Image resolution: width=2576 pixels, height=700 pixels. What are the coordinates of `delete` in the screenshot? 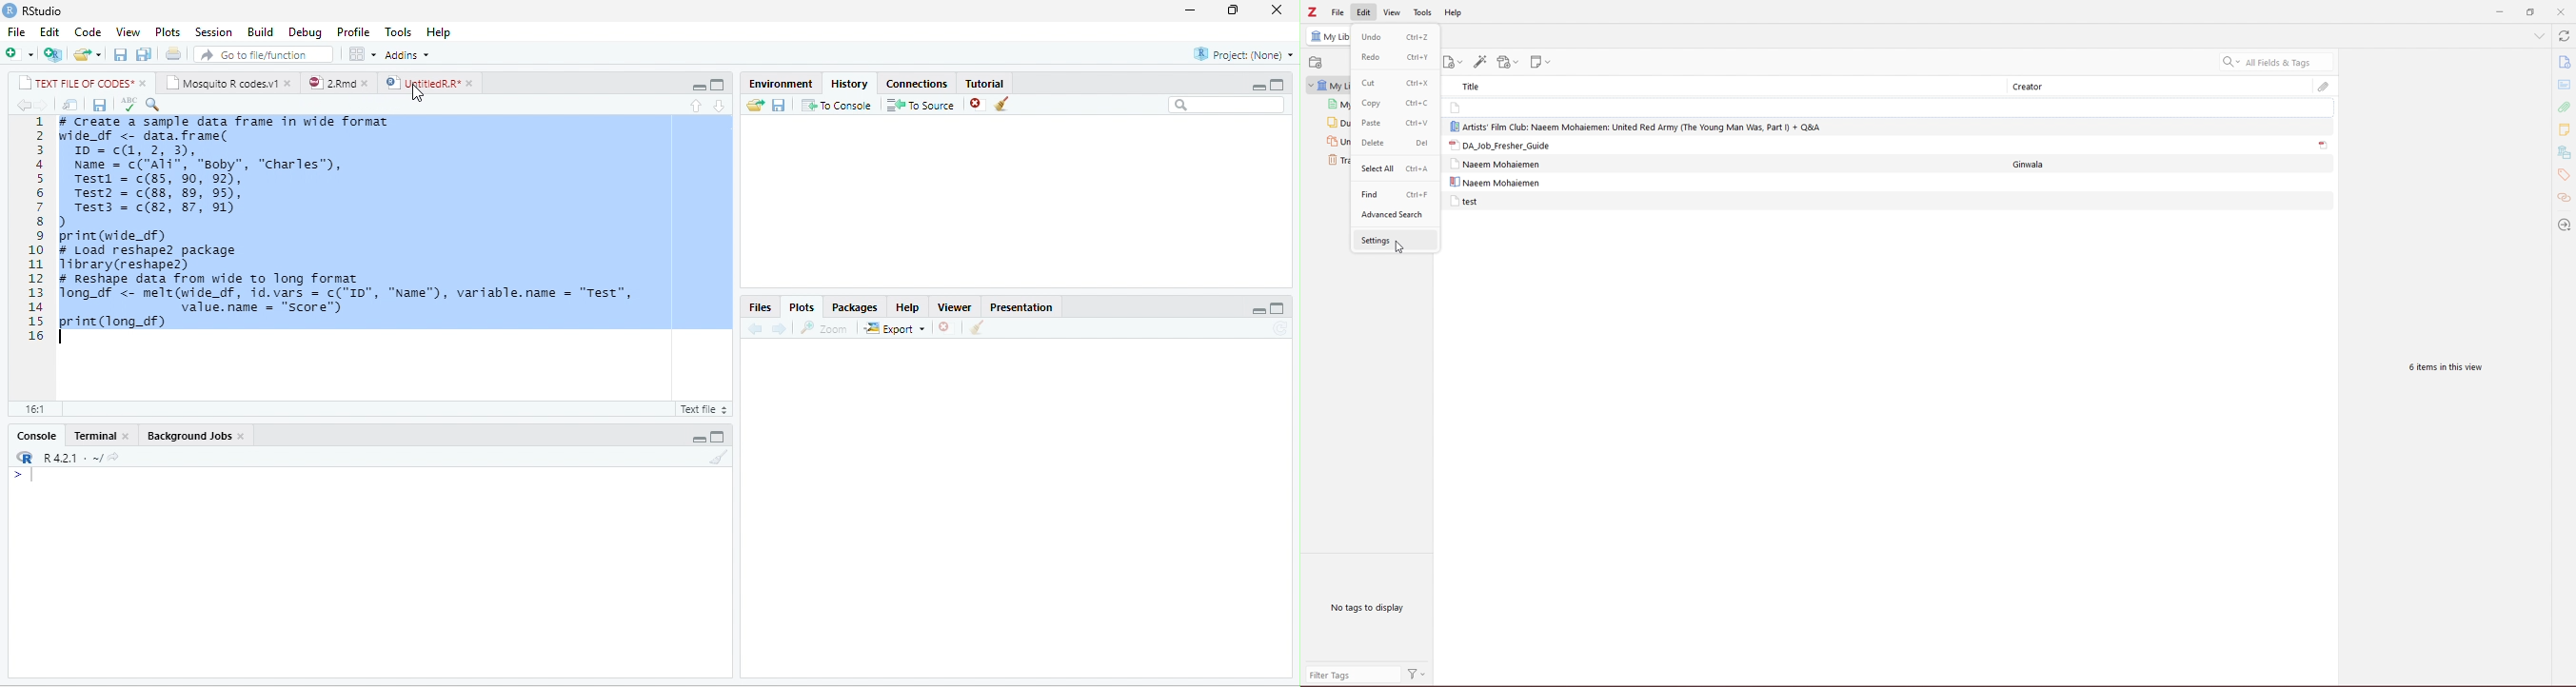 It's located at (1393, 144).